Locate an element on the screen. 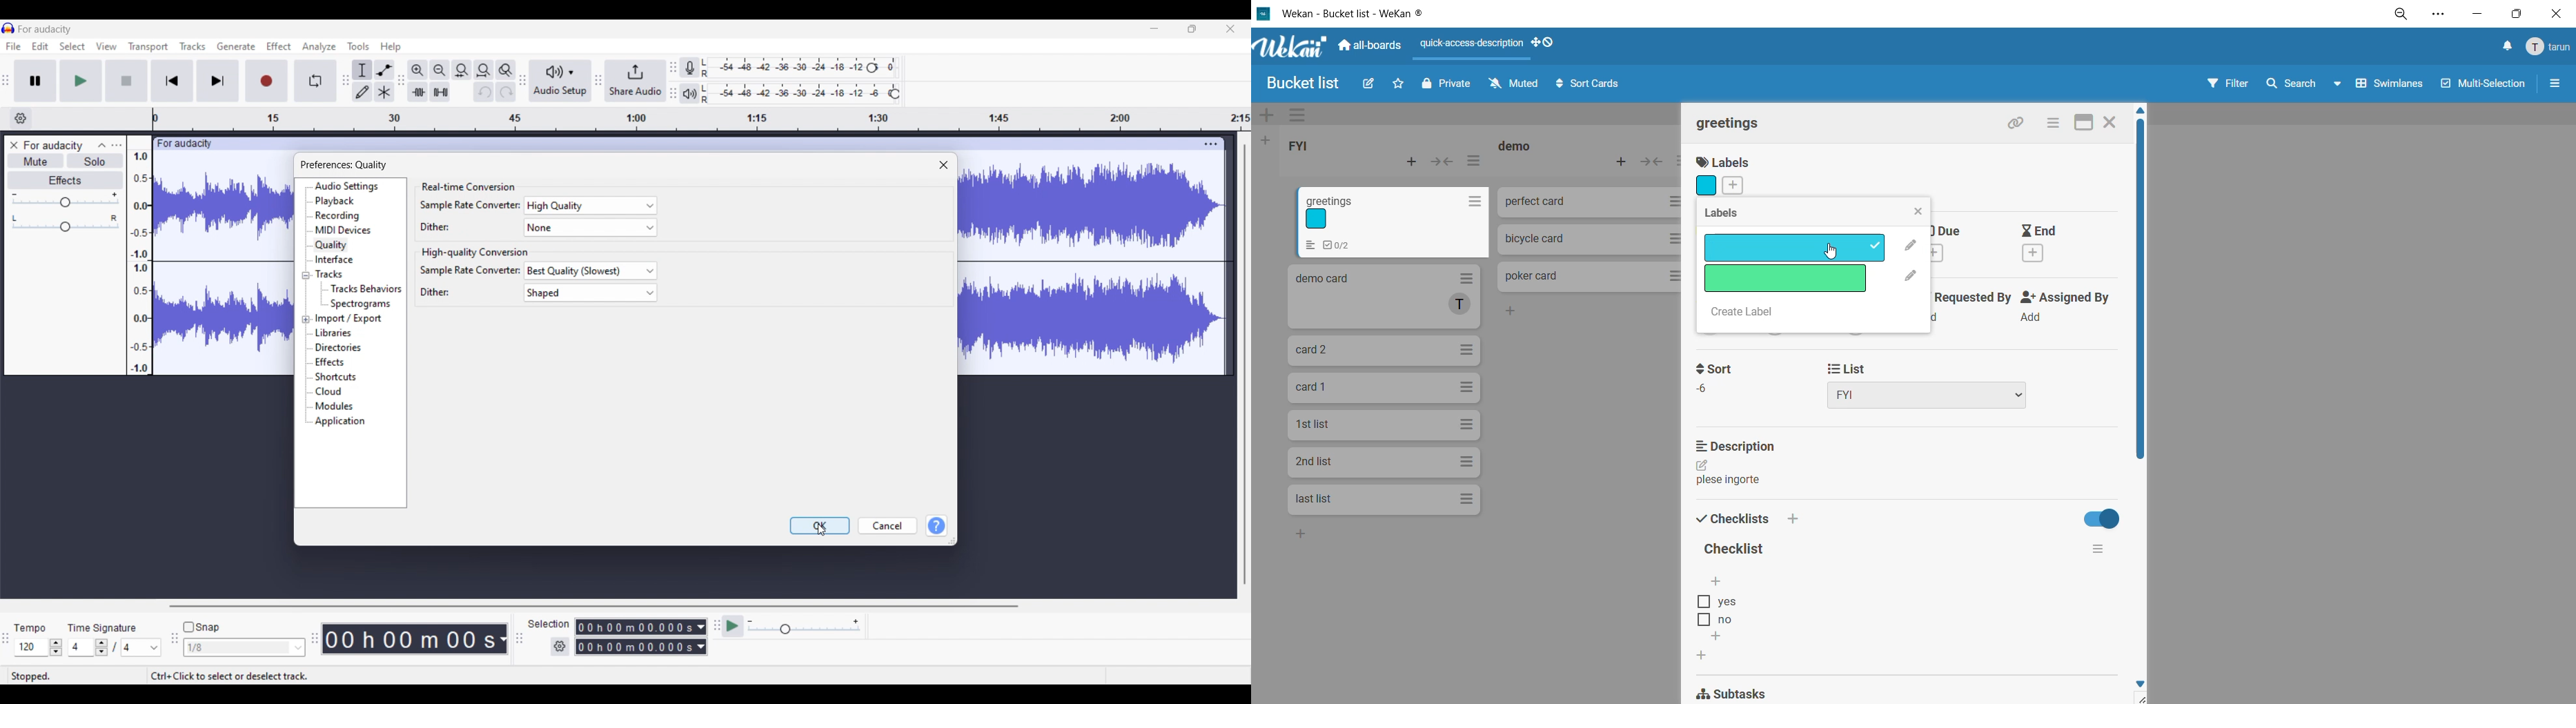  Track menu  is located at coordinates (193, 46).